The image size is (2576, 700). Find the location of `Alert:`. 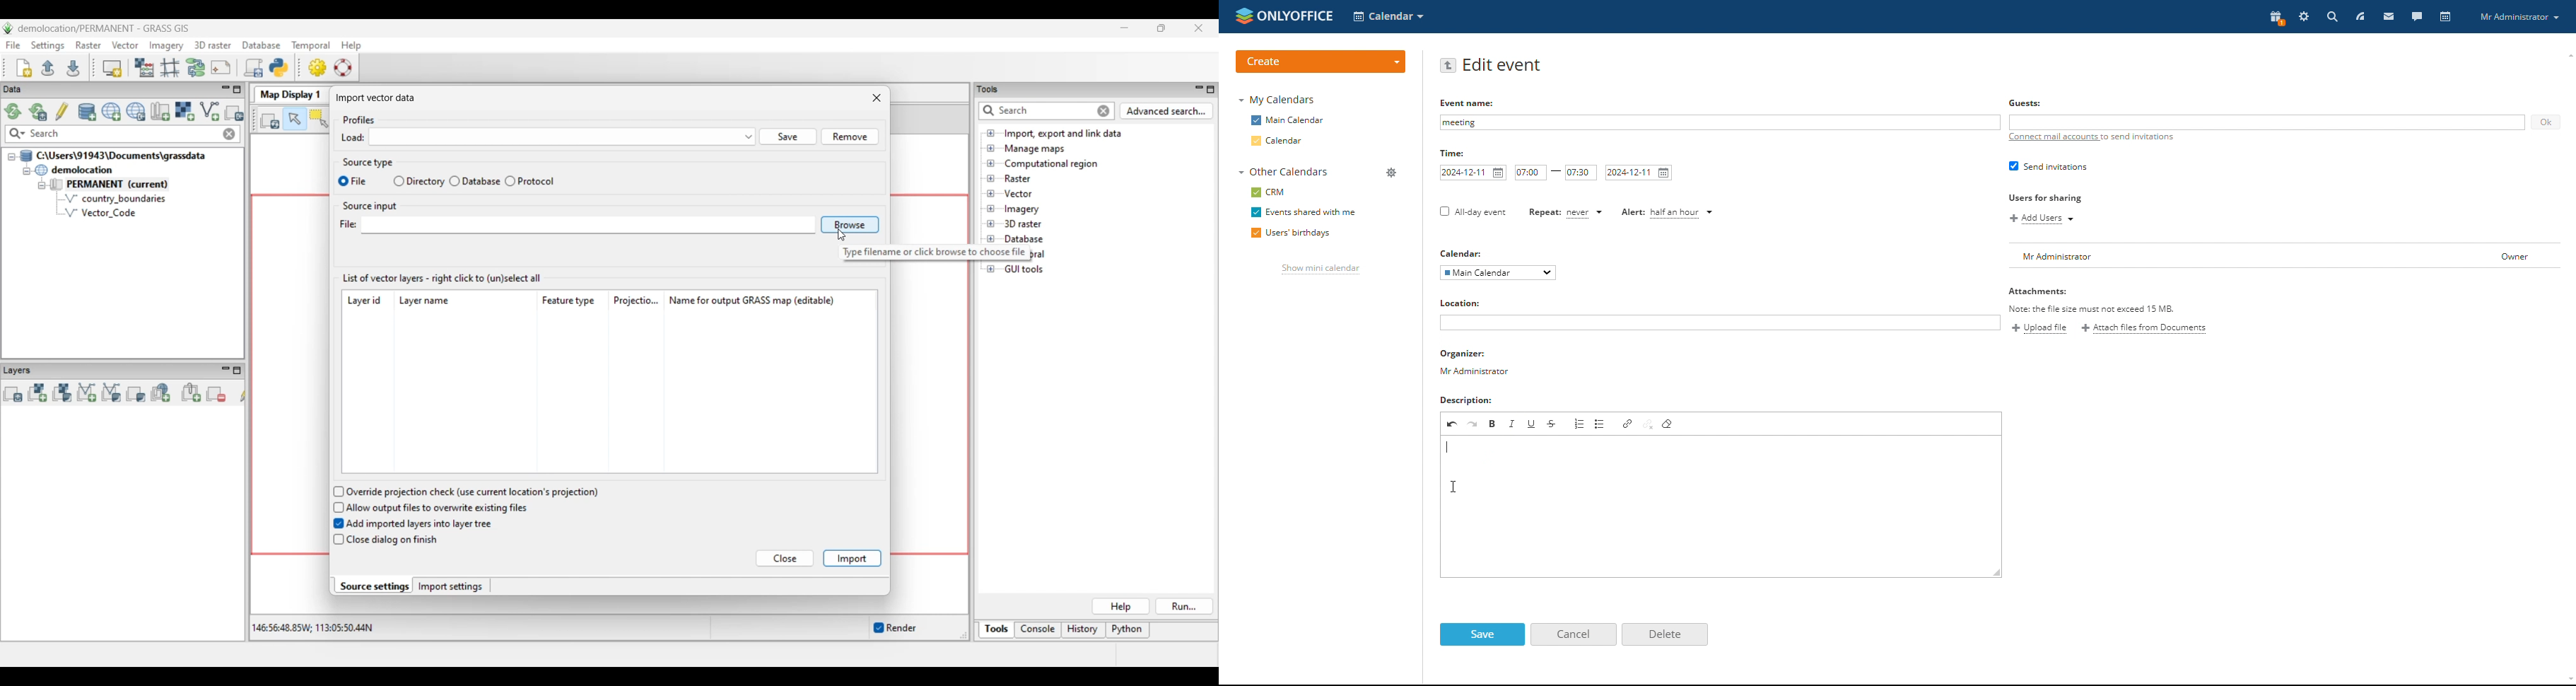

Alert: is located at coordinates (1632, 213).